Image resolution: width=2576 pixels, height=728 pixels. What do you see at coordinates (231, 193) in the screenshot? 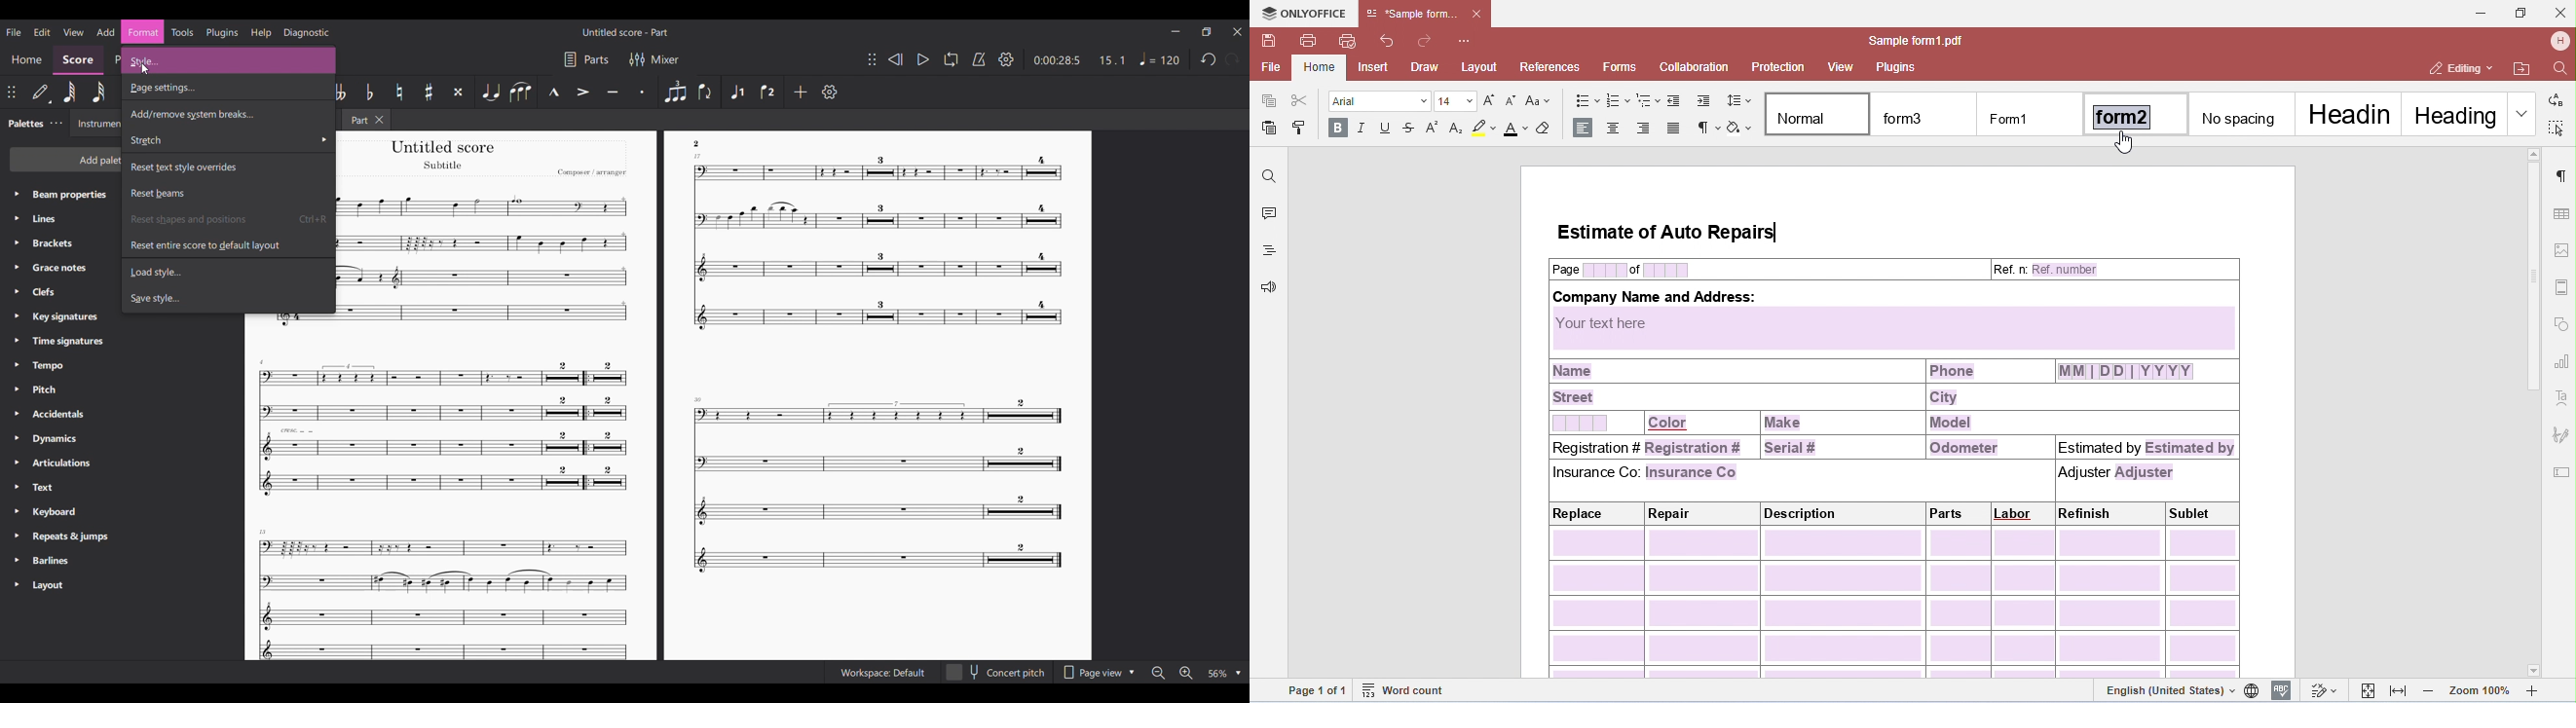
I see `Reset beams` at bounding box center [231, 193].